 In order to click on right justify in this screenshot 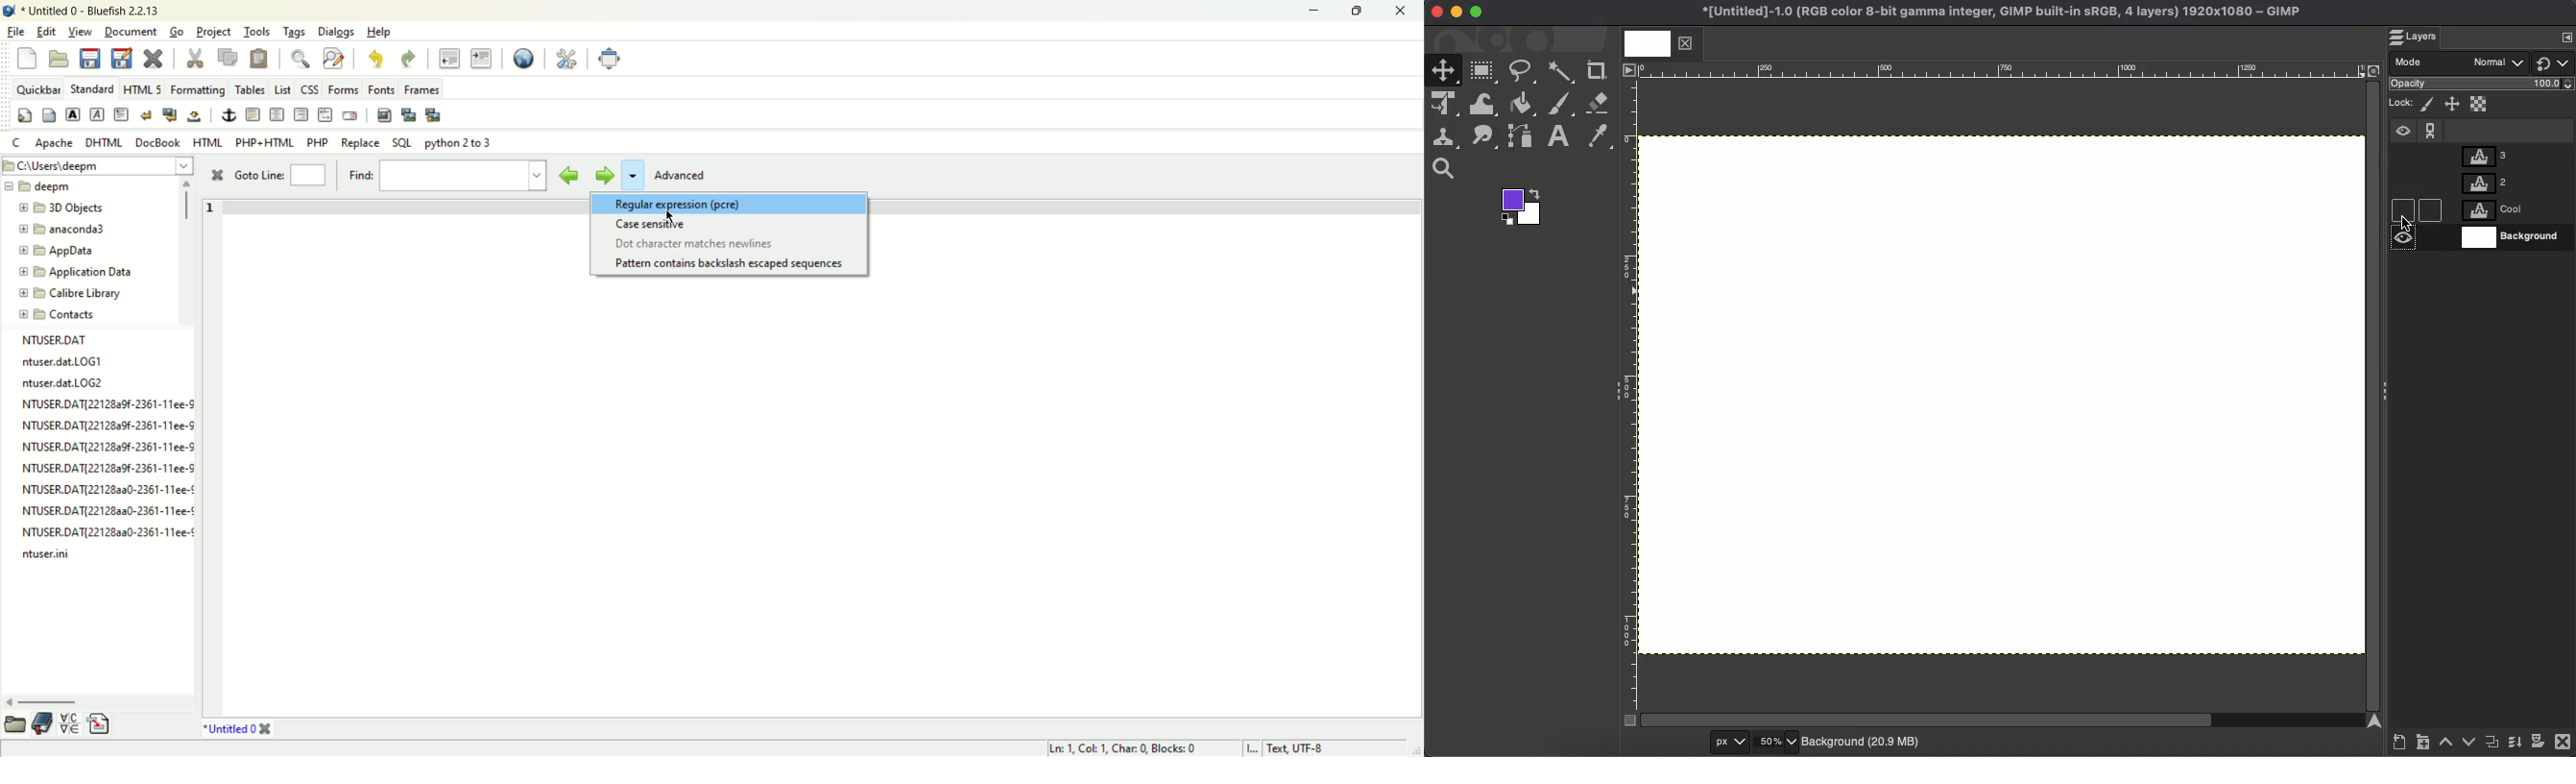, I will do `click(300, 114)`.